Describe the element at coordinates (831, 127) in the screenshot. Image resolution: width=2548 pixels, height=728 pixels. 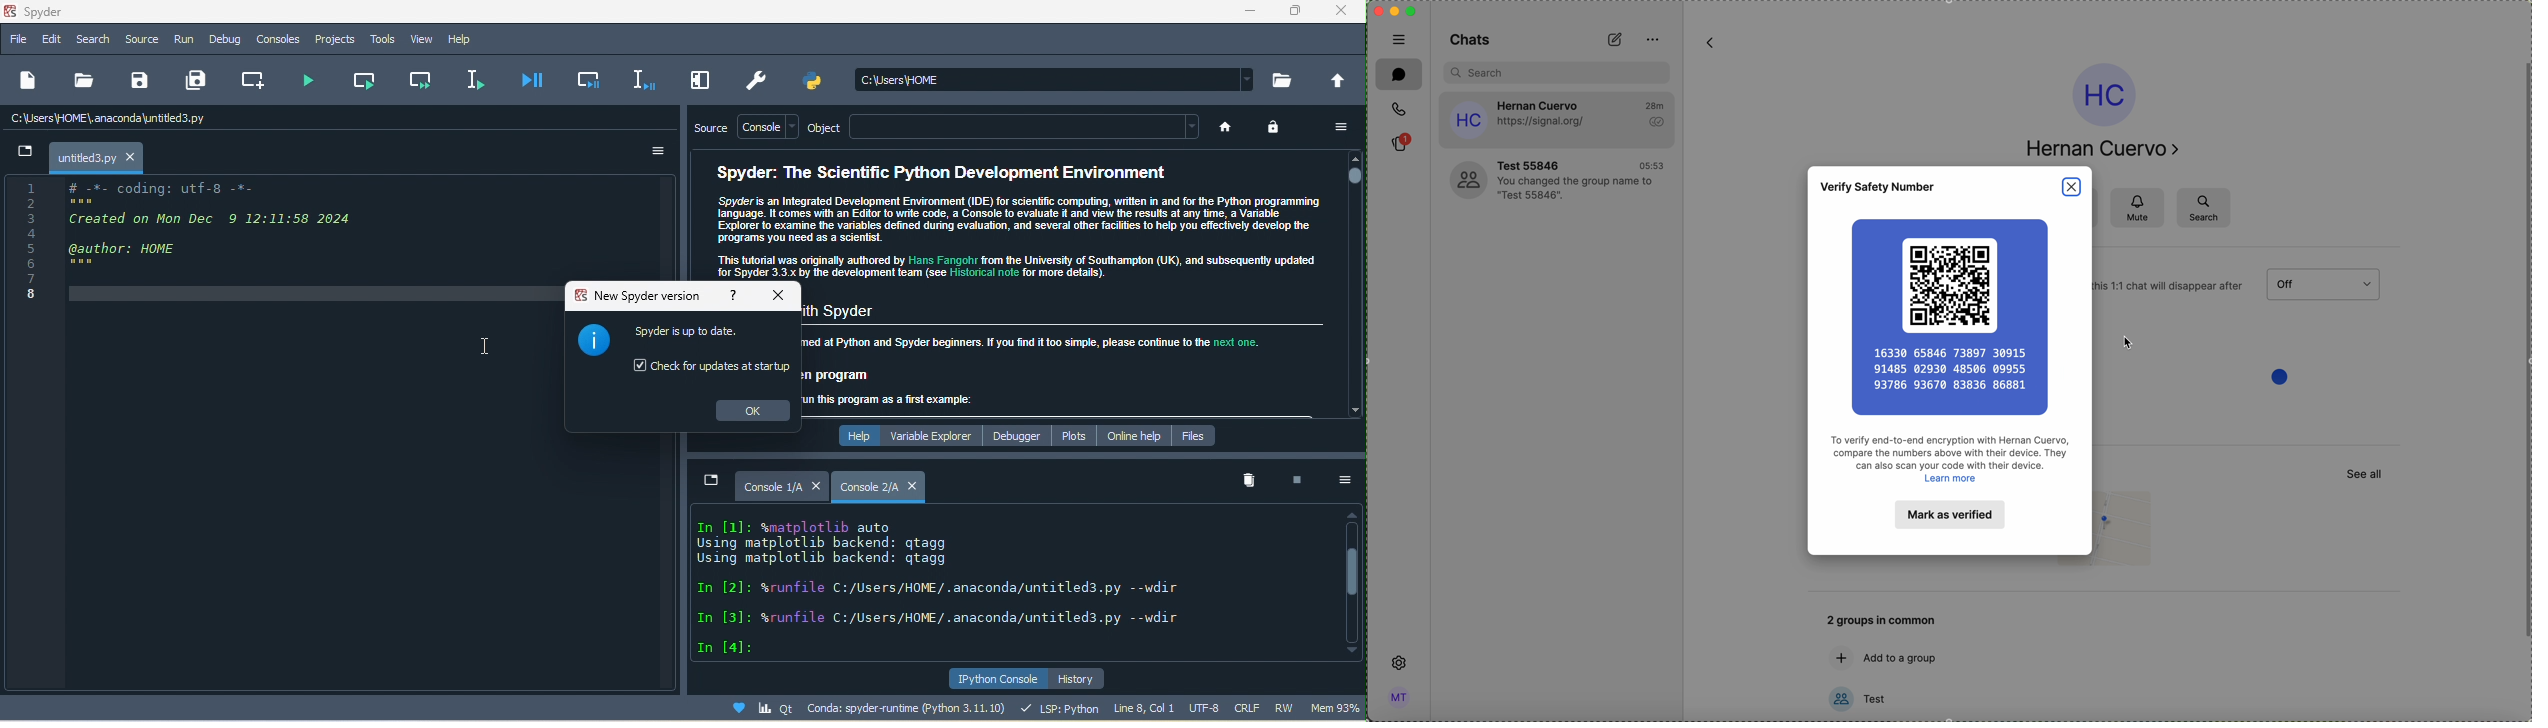
I see `object` at that location.